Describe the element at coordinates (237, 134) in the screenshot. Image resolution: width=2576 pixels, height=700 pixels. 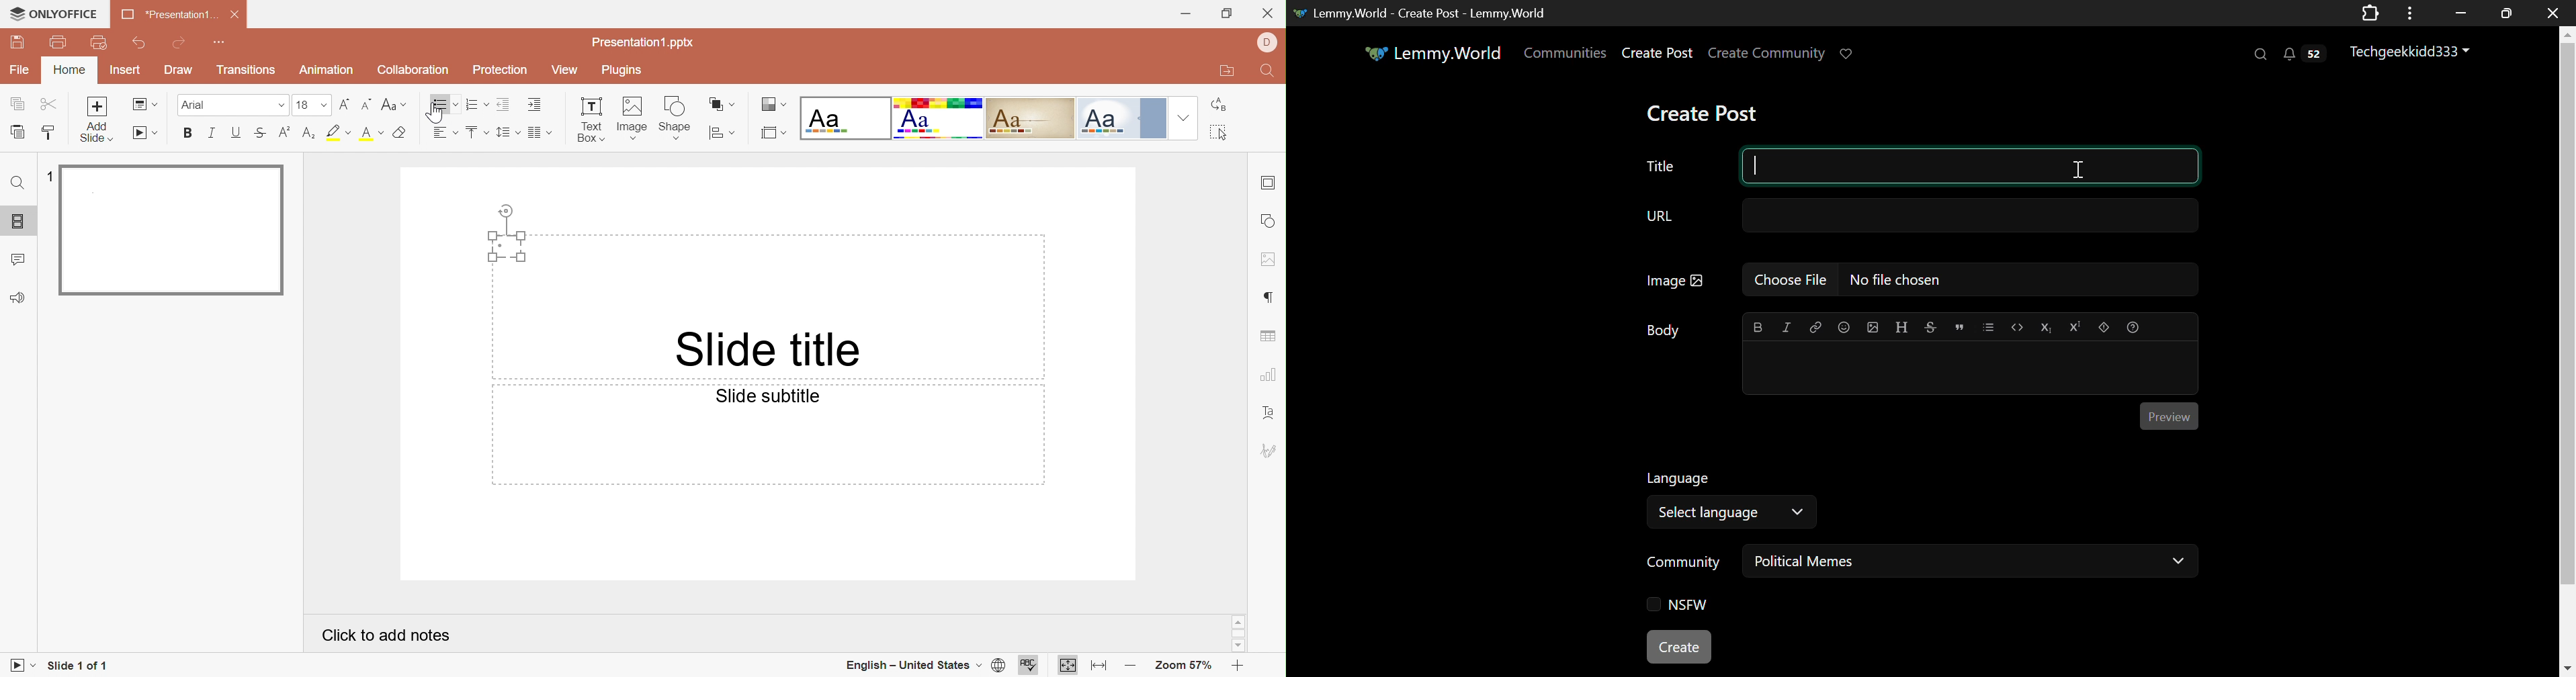
I see `Underline` at that location.